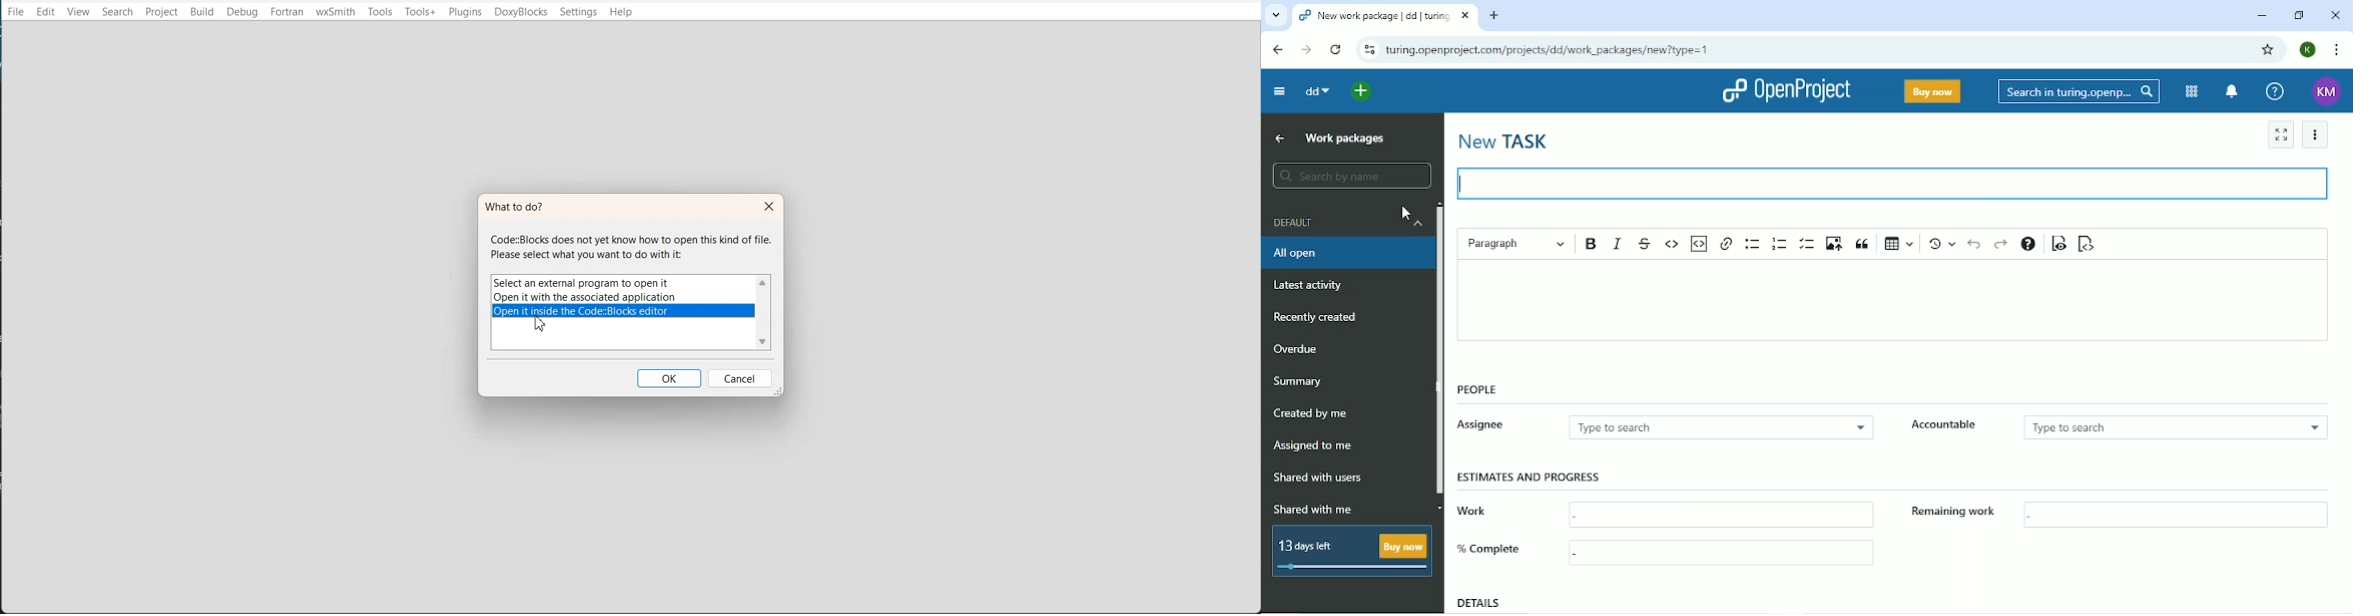 This screenshot has width=2380, height=616. Describe the element at coordinates (1350, 551) in the screenshot. I see `13 days left Buy now` at that location.